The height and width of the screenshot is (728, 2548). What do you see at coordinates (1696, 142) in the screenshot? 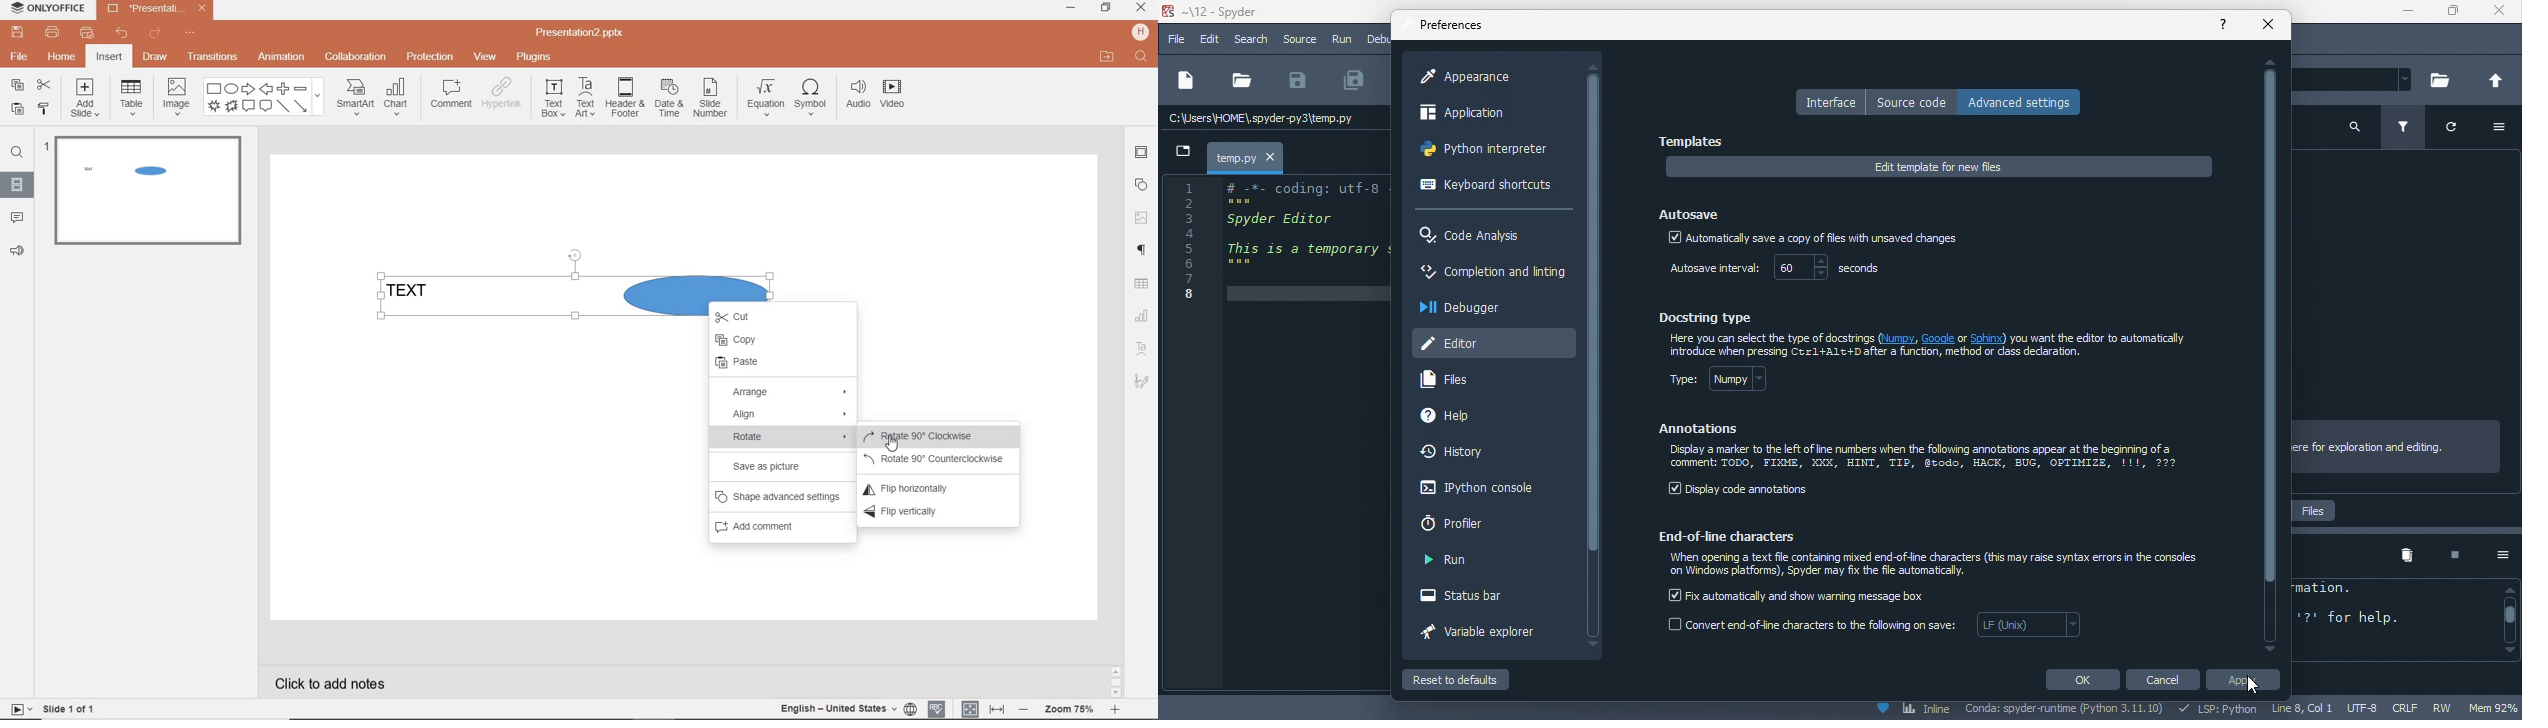
I see `templates` at bounding box center [1696, 142].